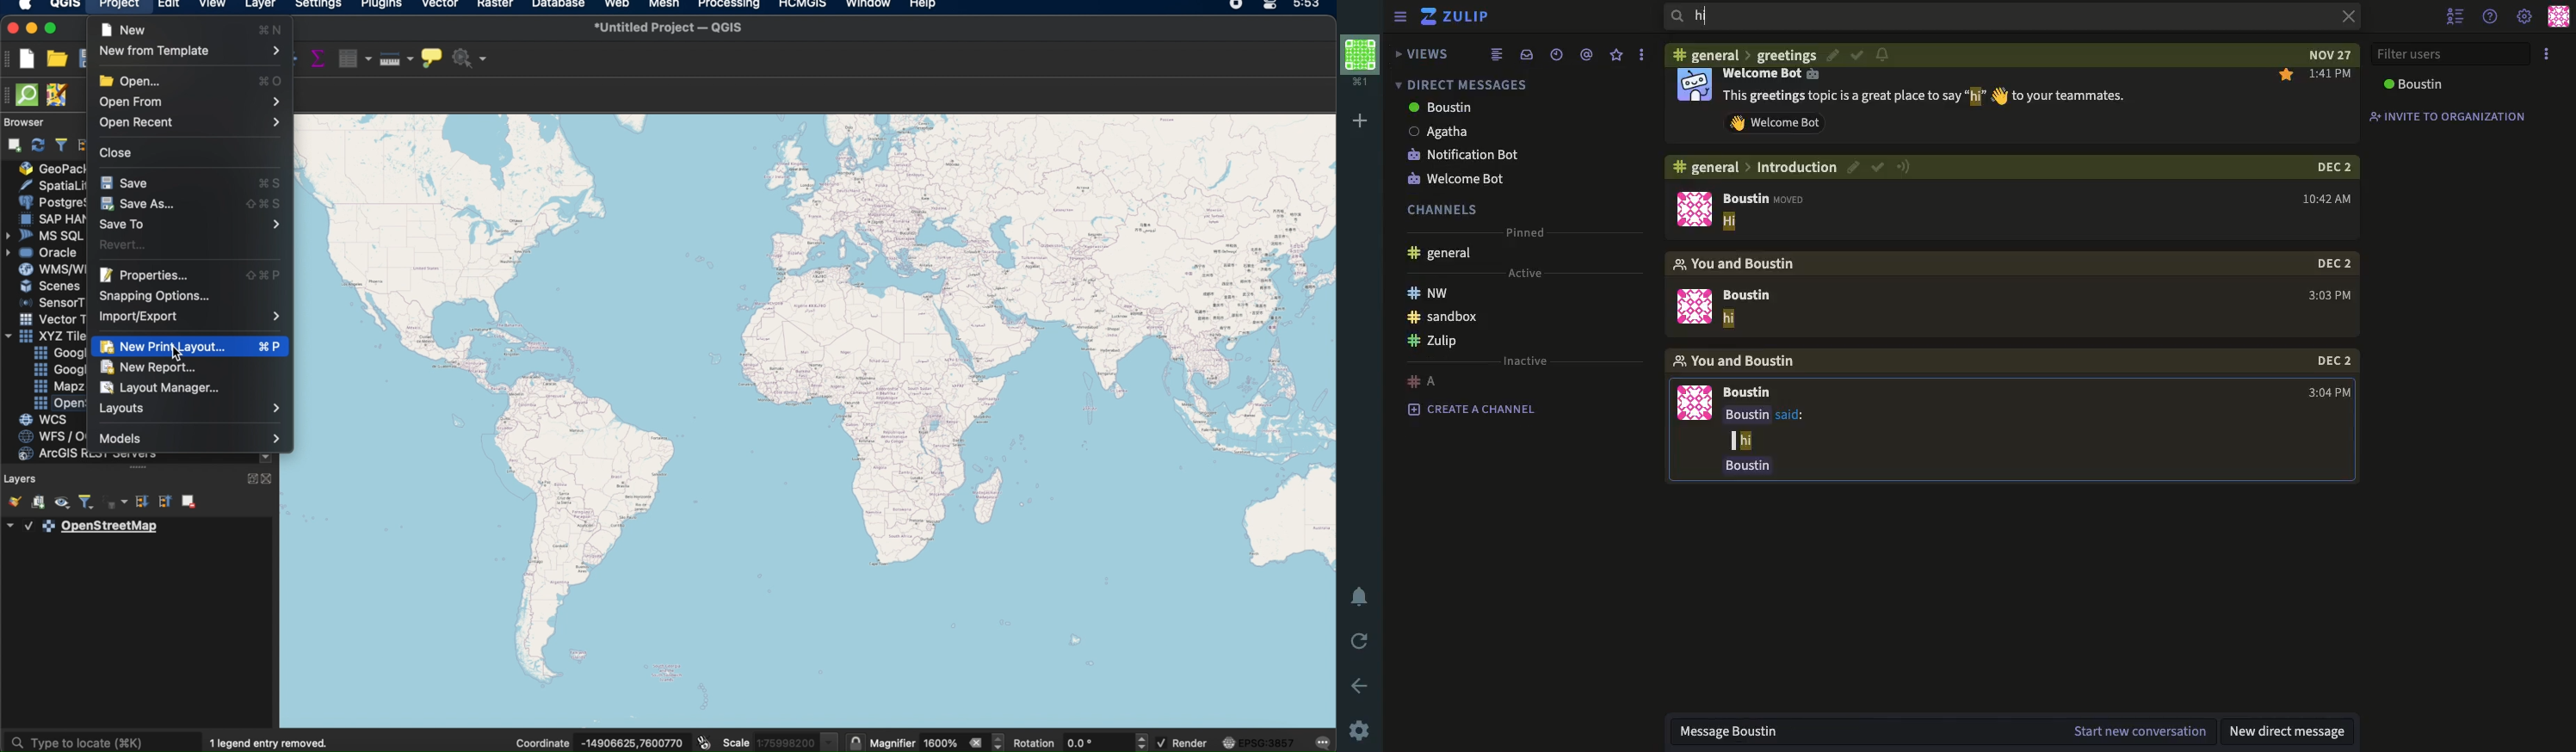  I want to click on minimize, so click(33, 27).